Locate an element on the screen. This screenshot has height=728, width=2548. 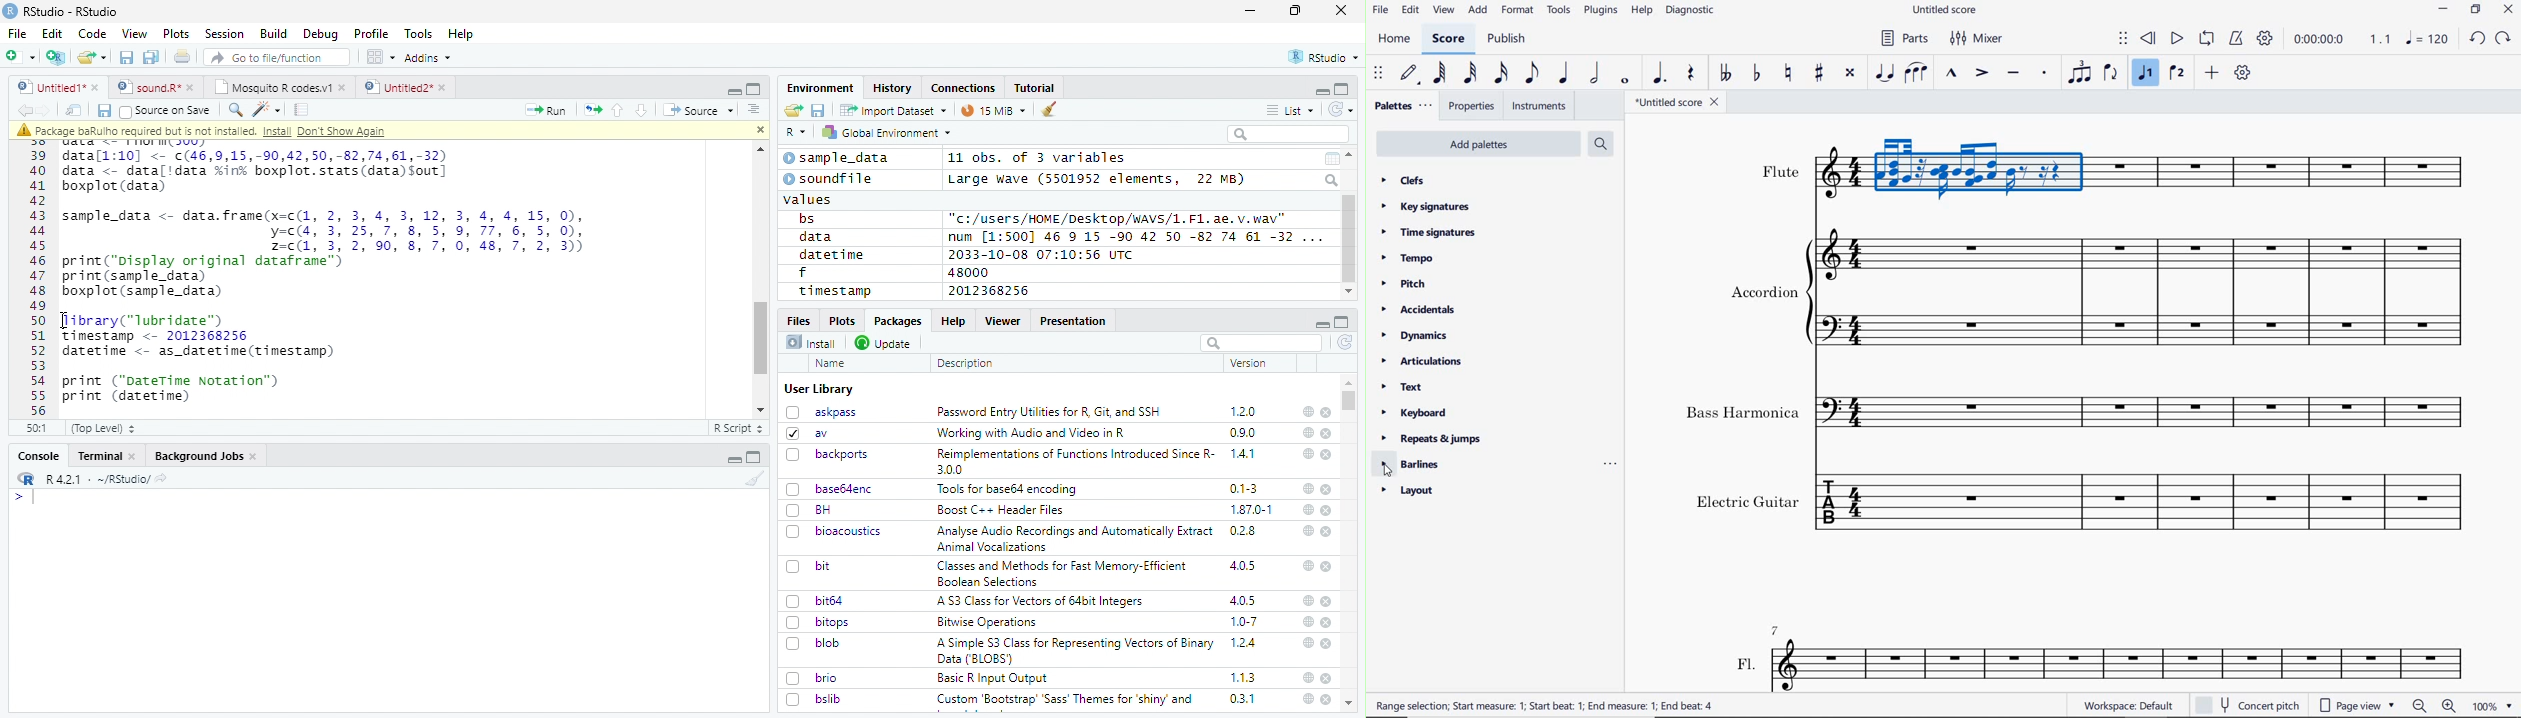
scroll up is located at coordinates (1351, 155).